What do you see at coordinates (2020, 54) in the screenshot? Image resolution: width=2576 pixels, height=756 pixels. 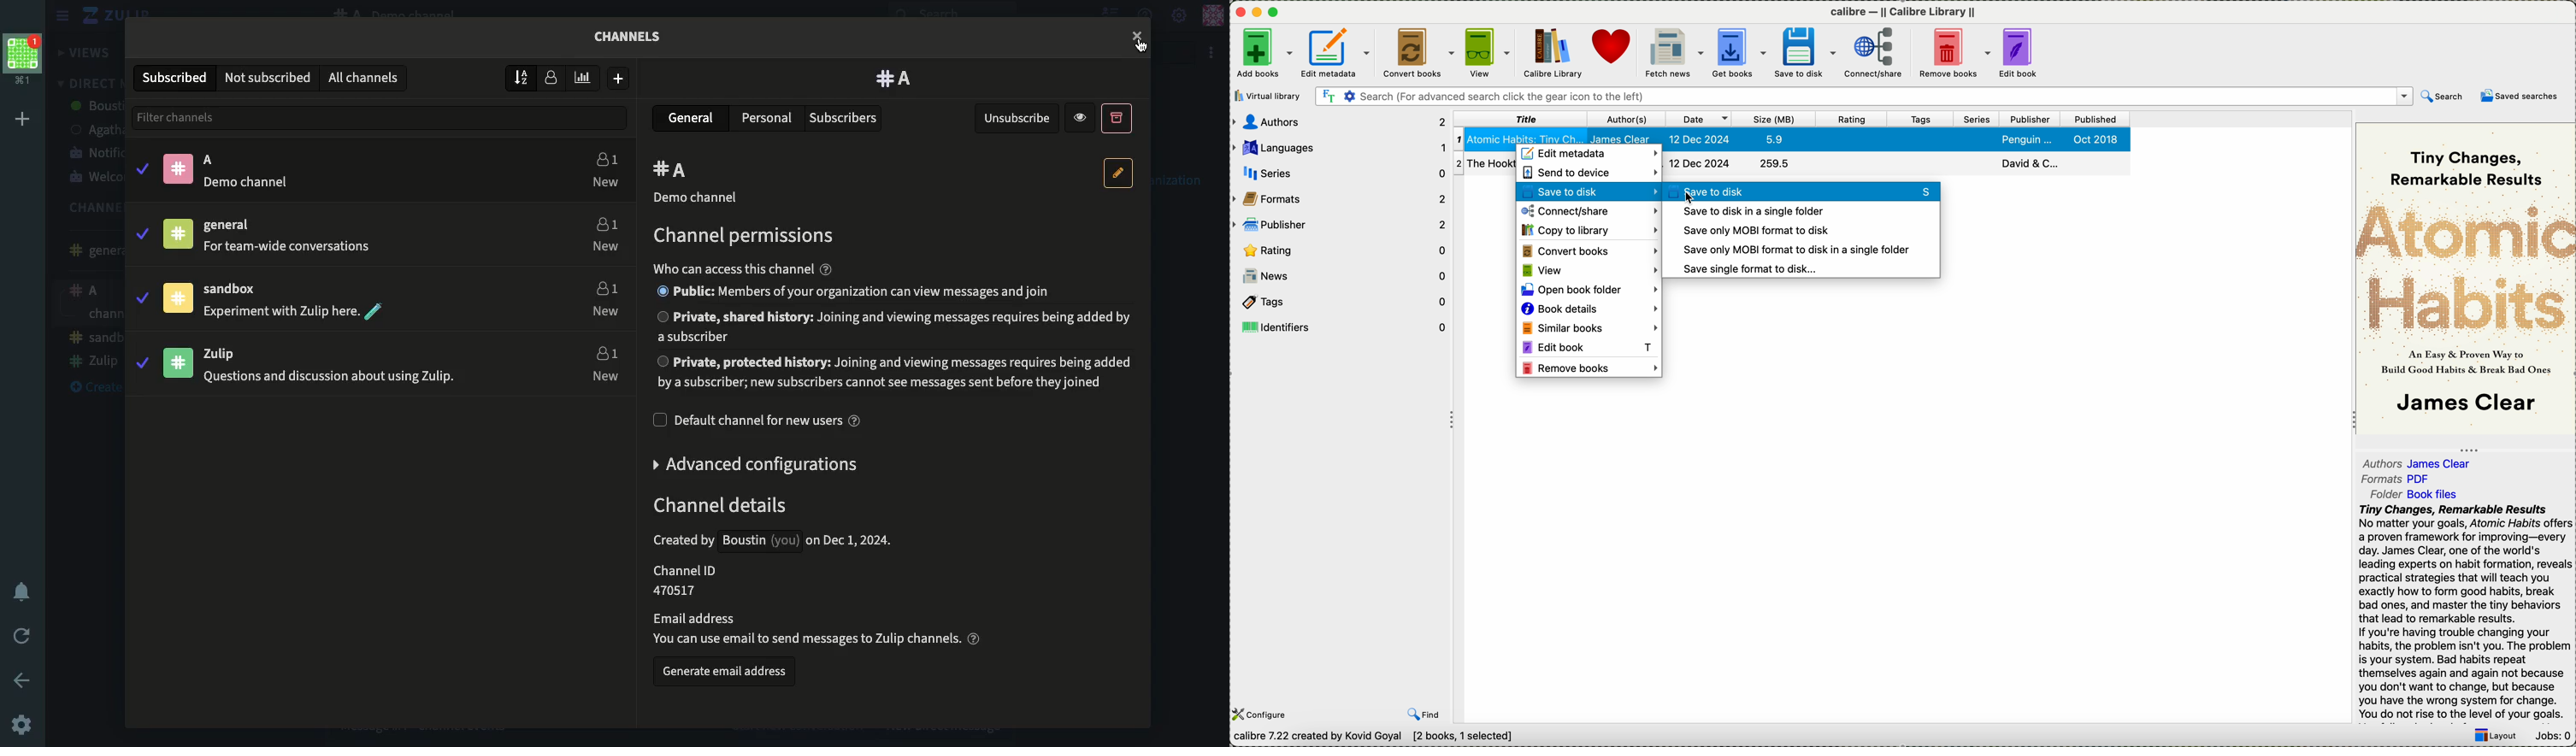 I see `edit book` at bounding box center [2020, 54].